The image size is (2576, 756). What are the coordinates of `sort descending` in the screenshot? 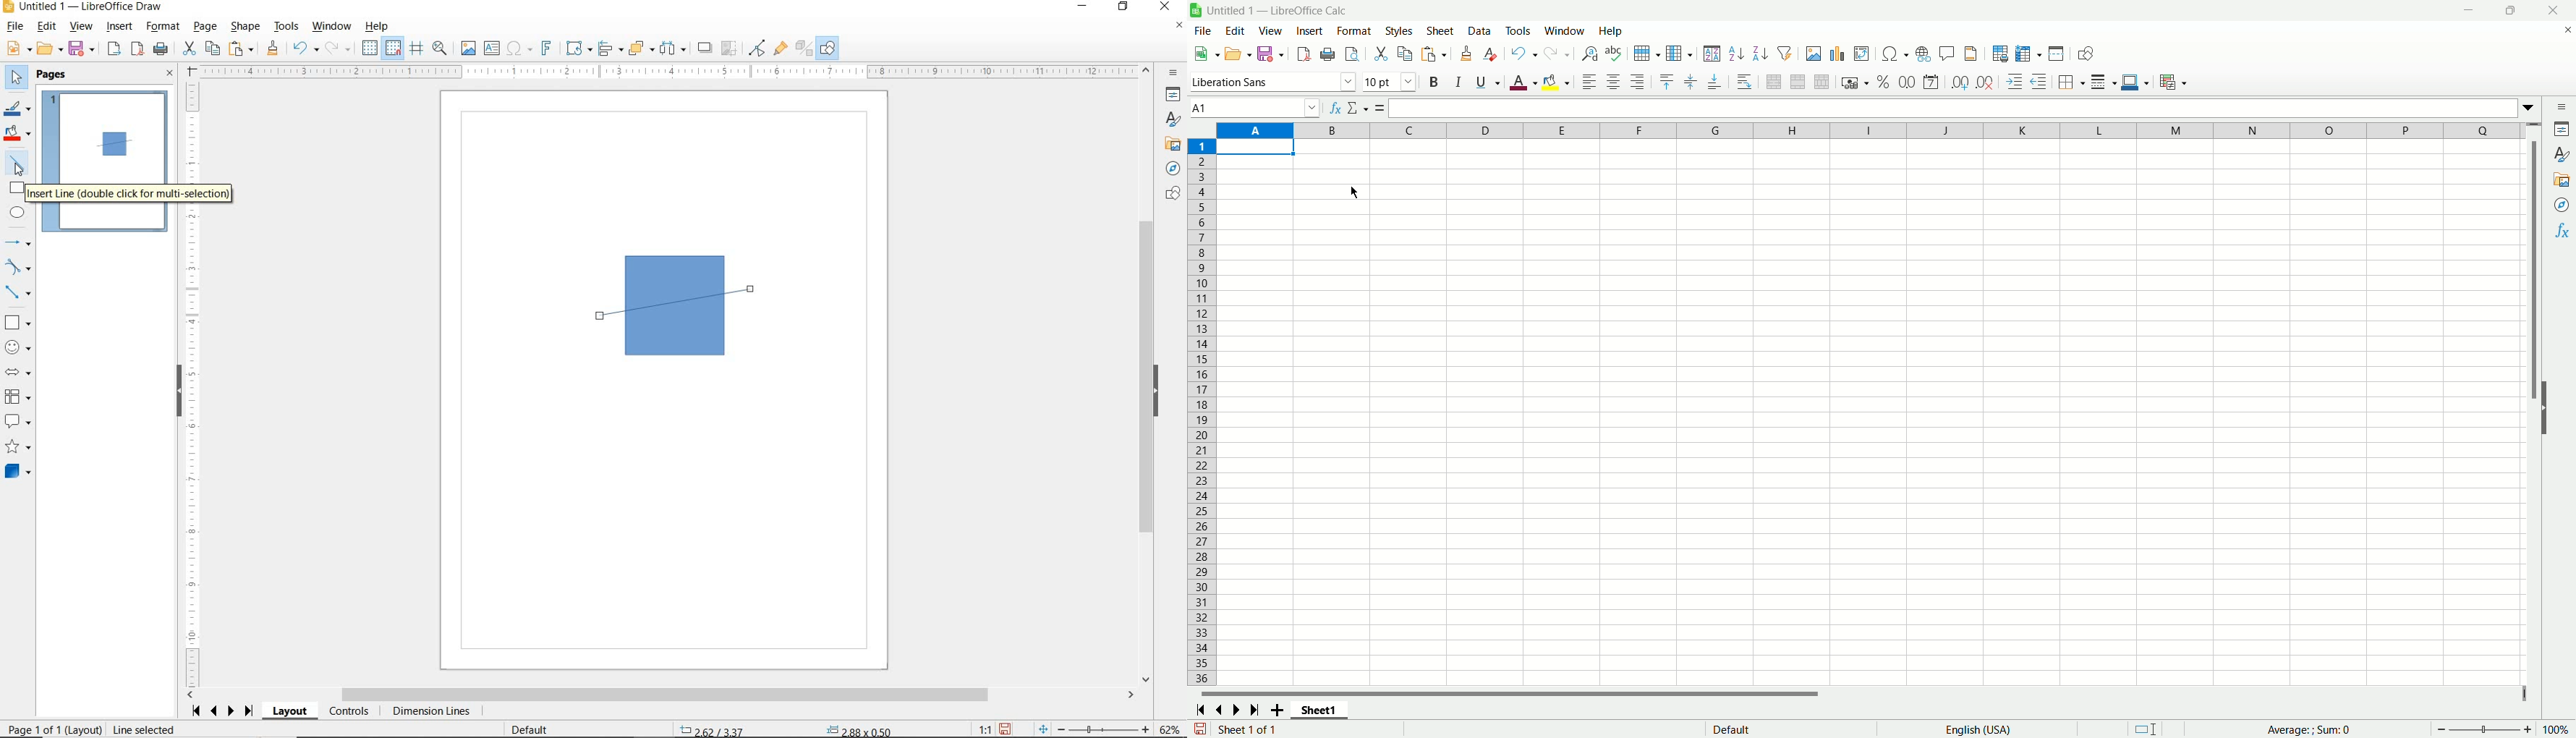 It's located at (1761, 54).